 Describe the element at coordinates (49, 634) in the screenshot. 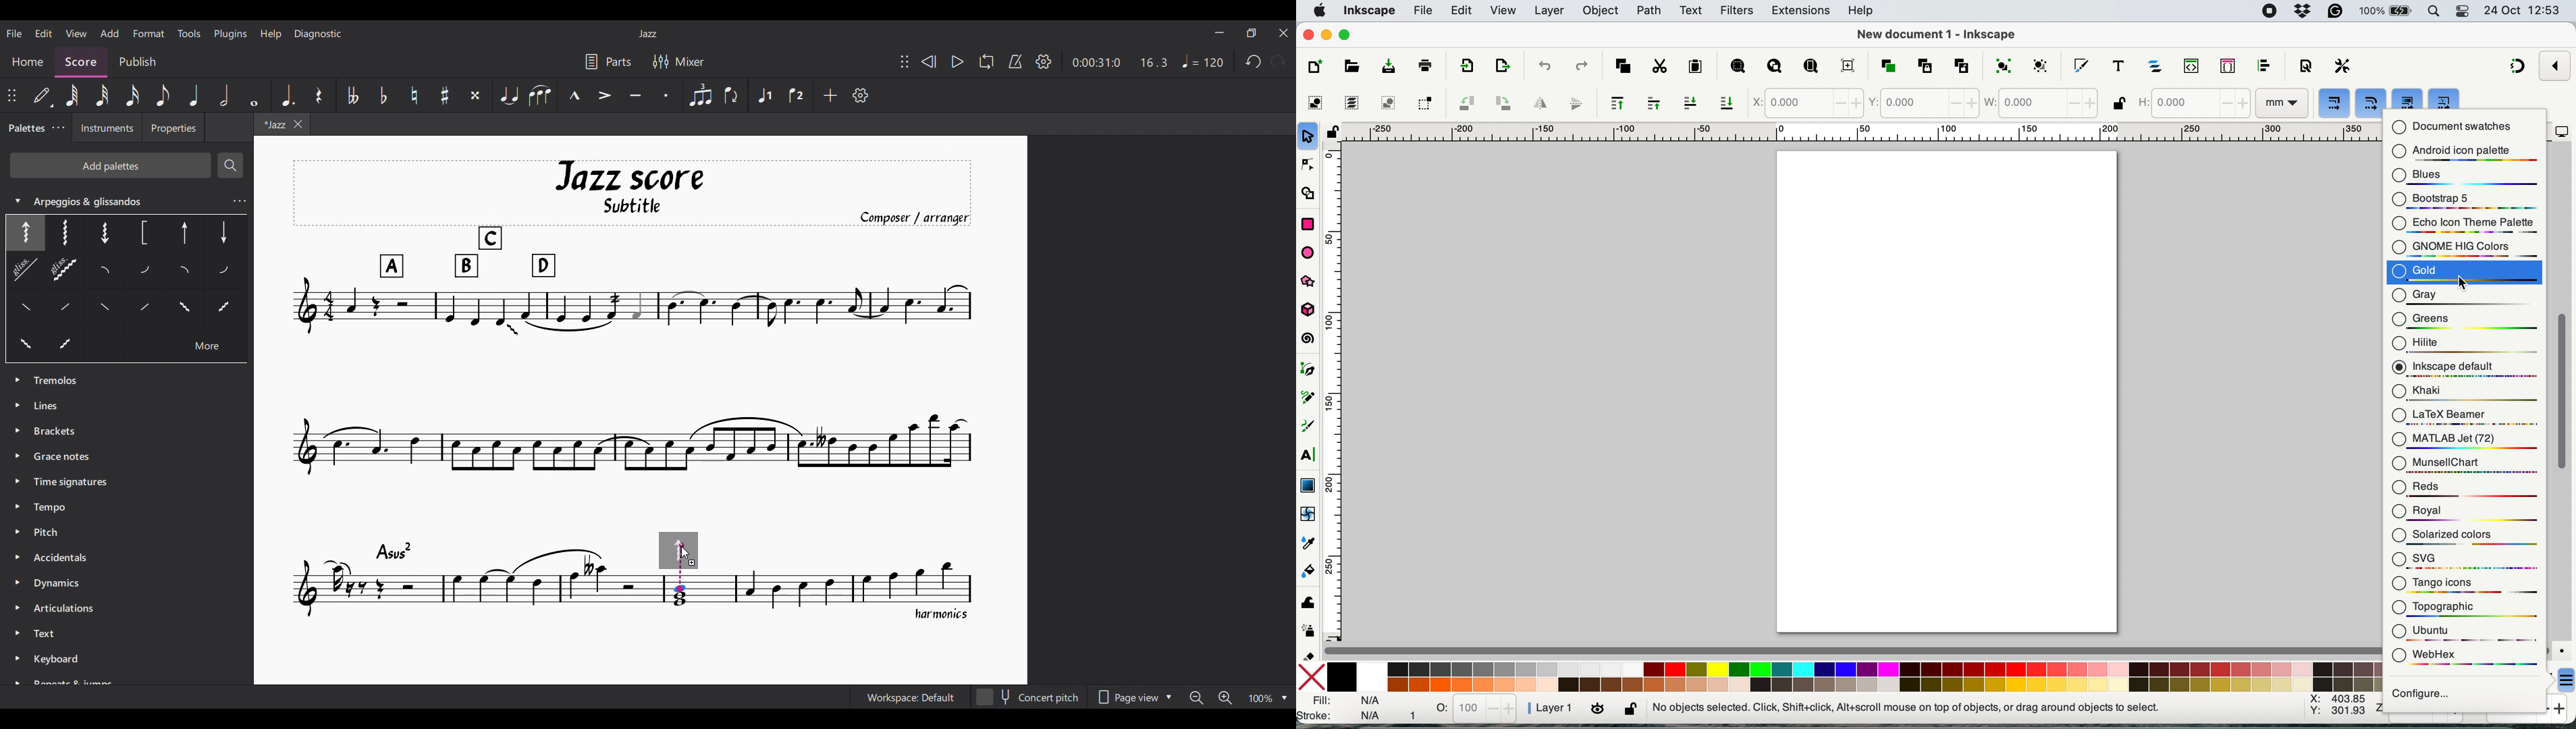

I see `Text` at that location.